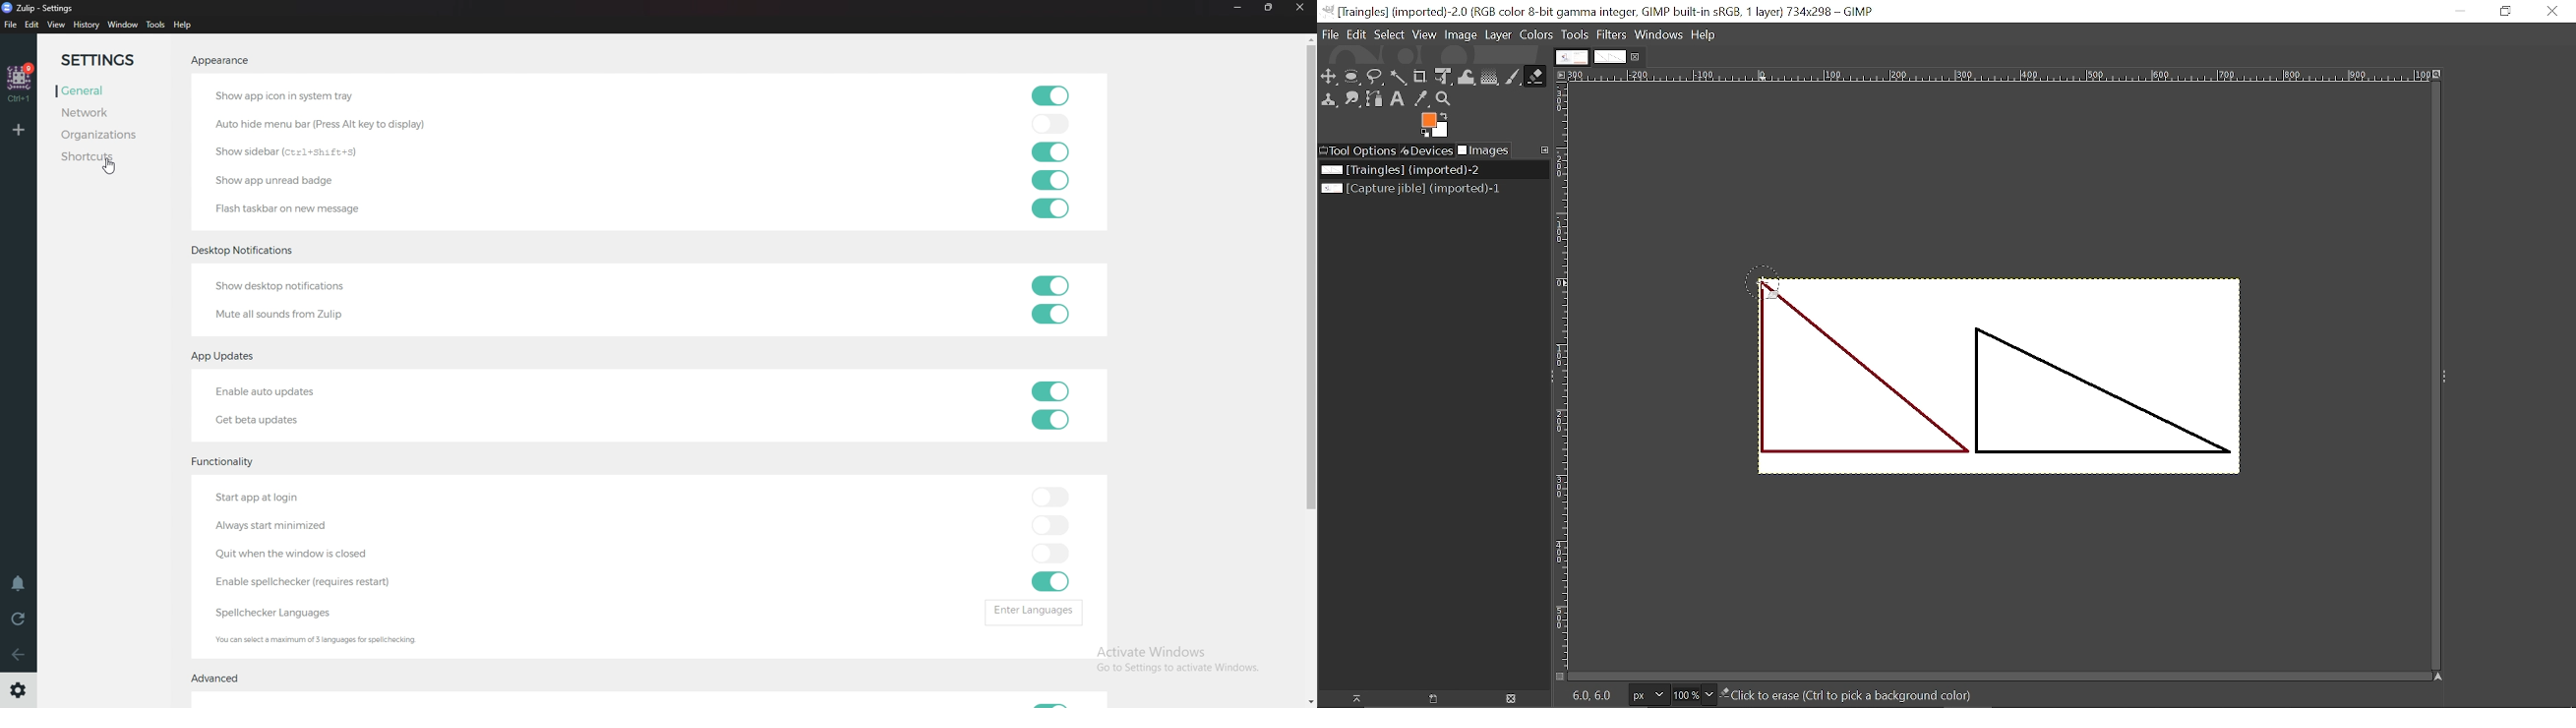 The image size is (2576, 728). I want to click on Settings, so click(16, 692).